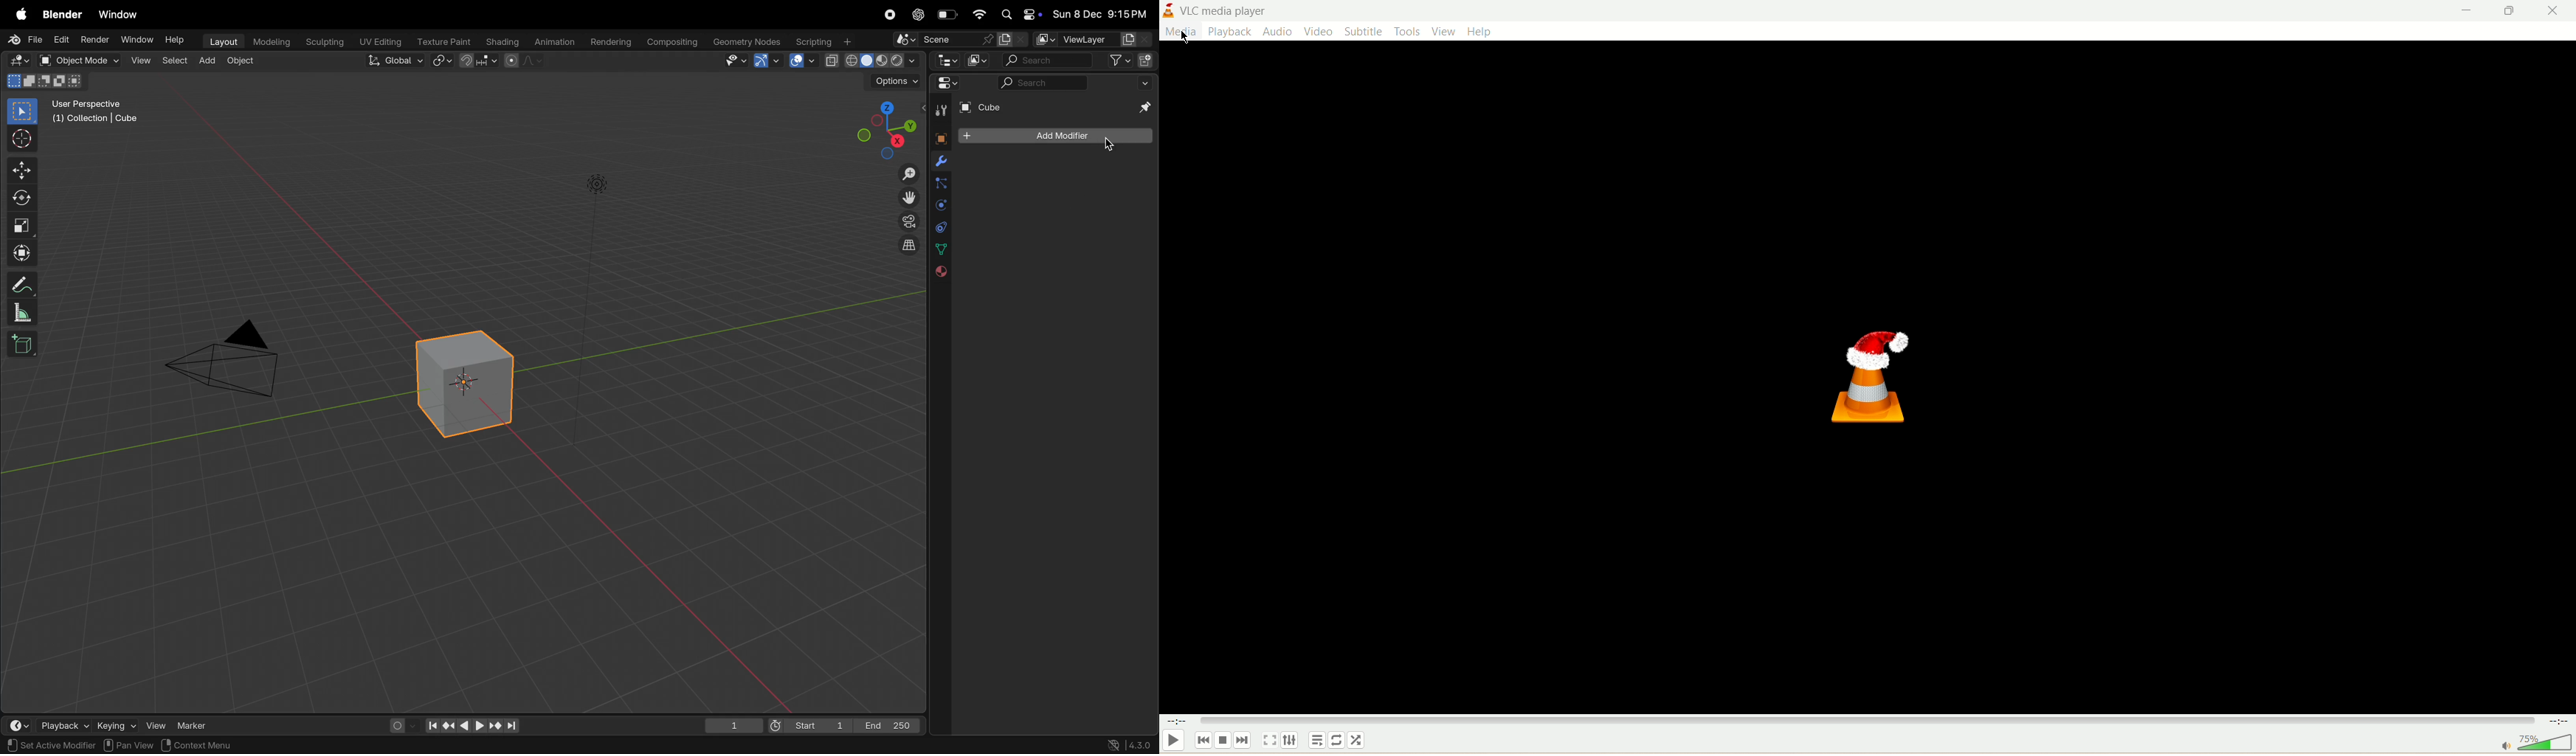 Image resolution: width=2576 pixels, height=756 pixels. Describe the element at coordinates (479, 63) in the screenshot. I see `` at that location.